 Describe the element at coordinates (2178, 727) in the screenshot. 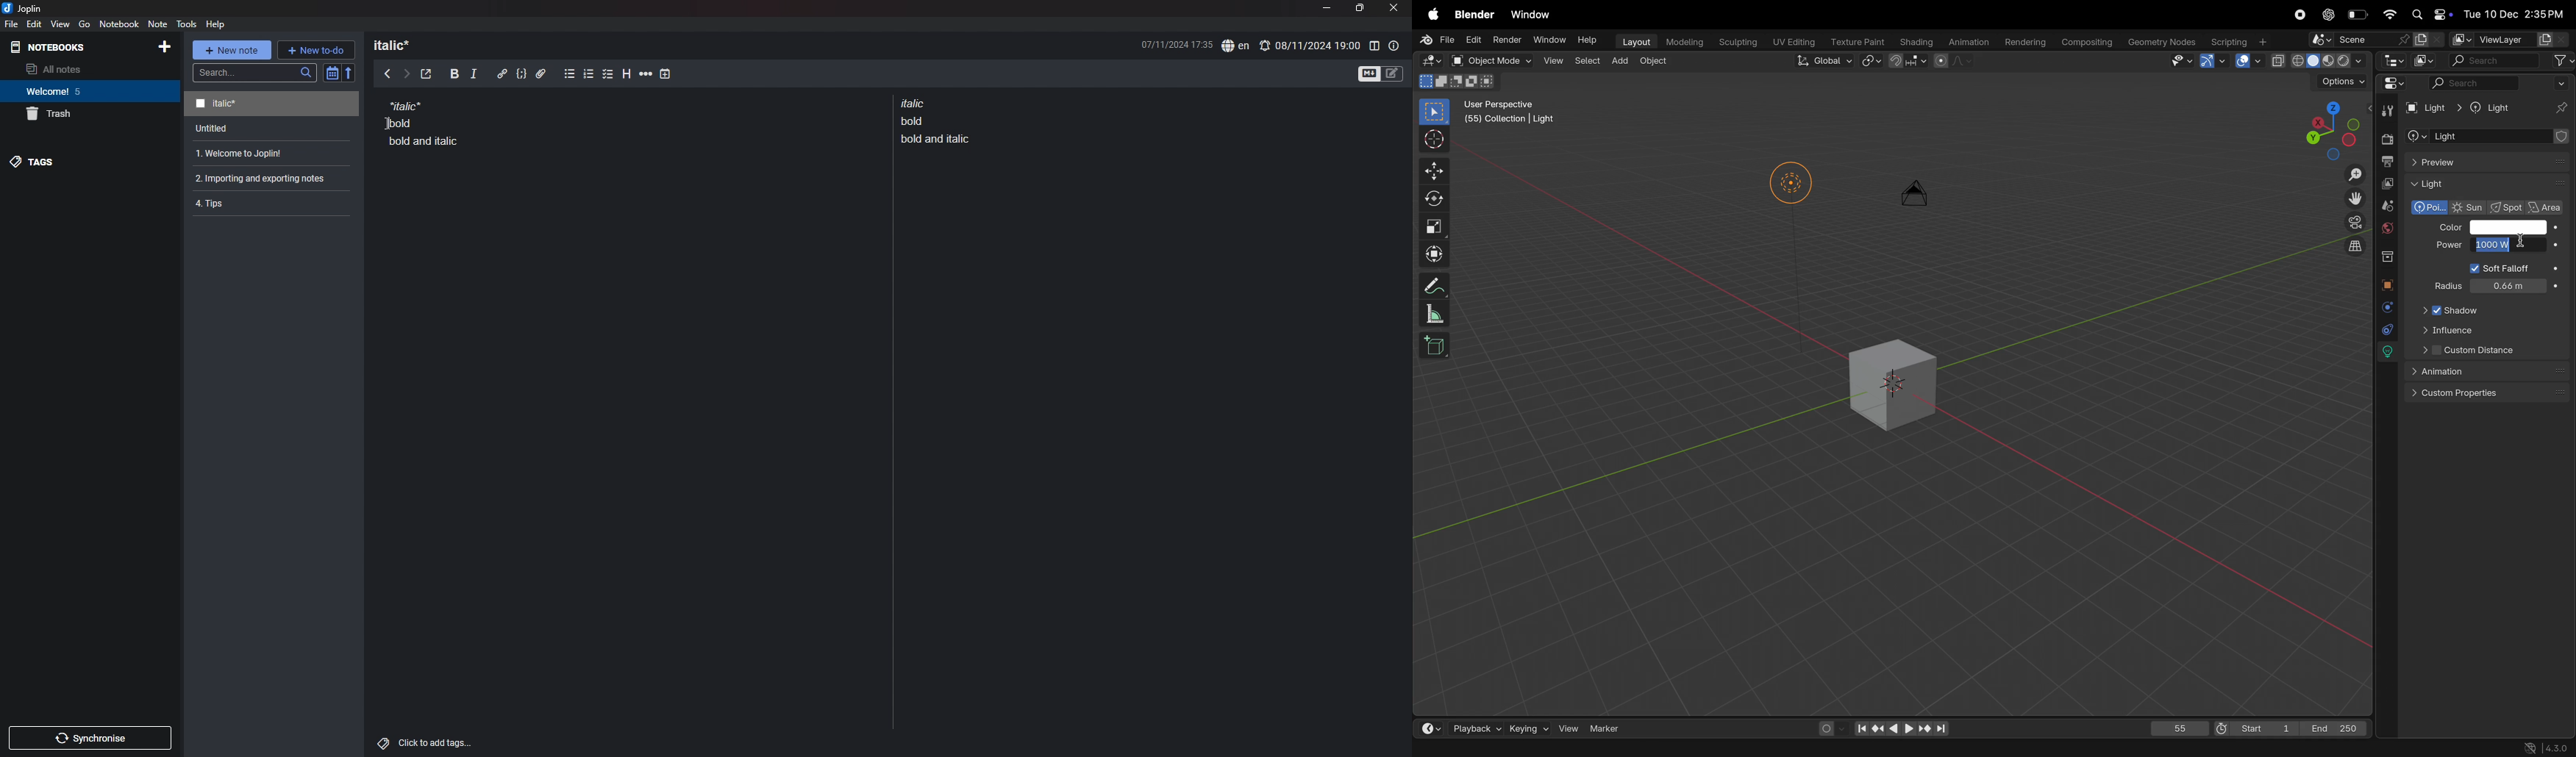

I see `55` at that location.